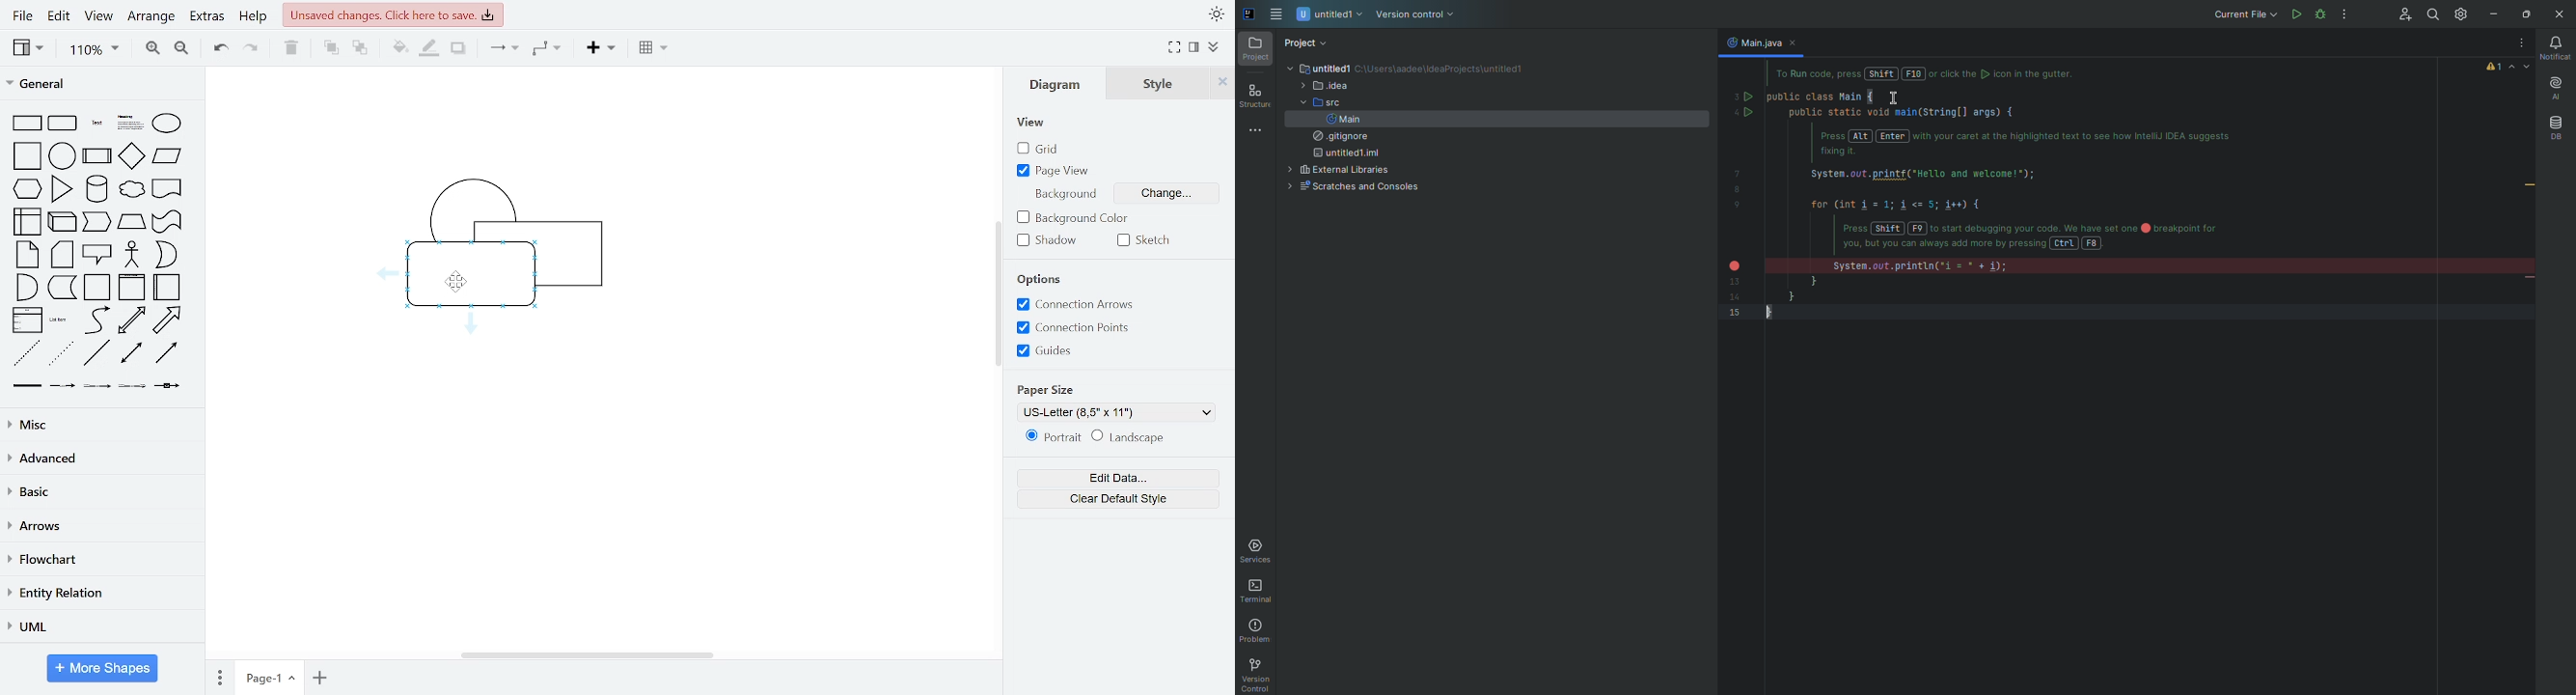 This screenshot has height=700, width=2576. I want to click on list, so click(25, 320).